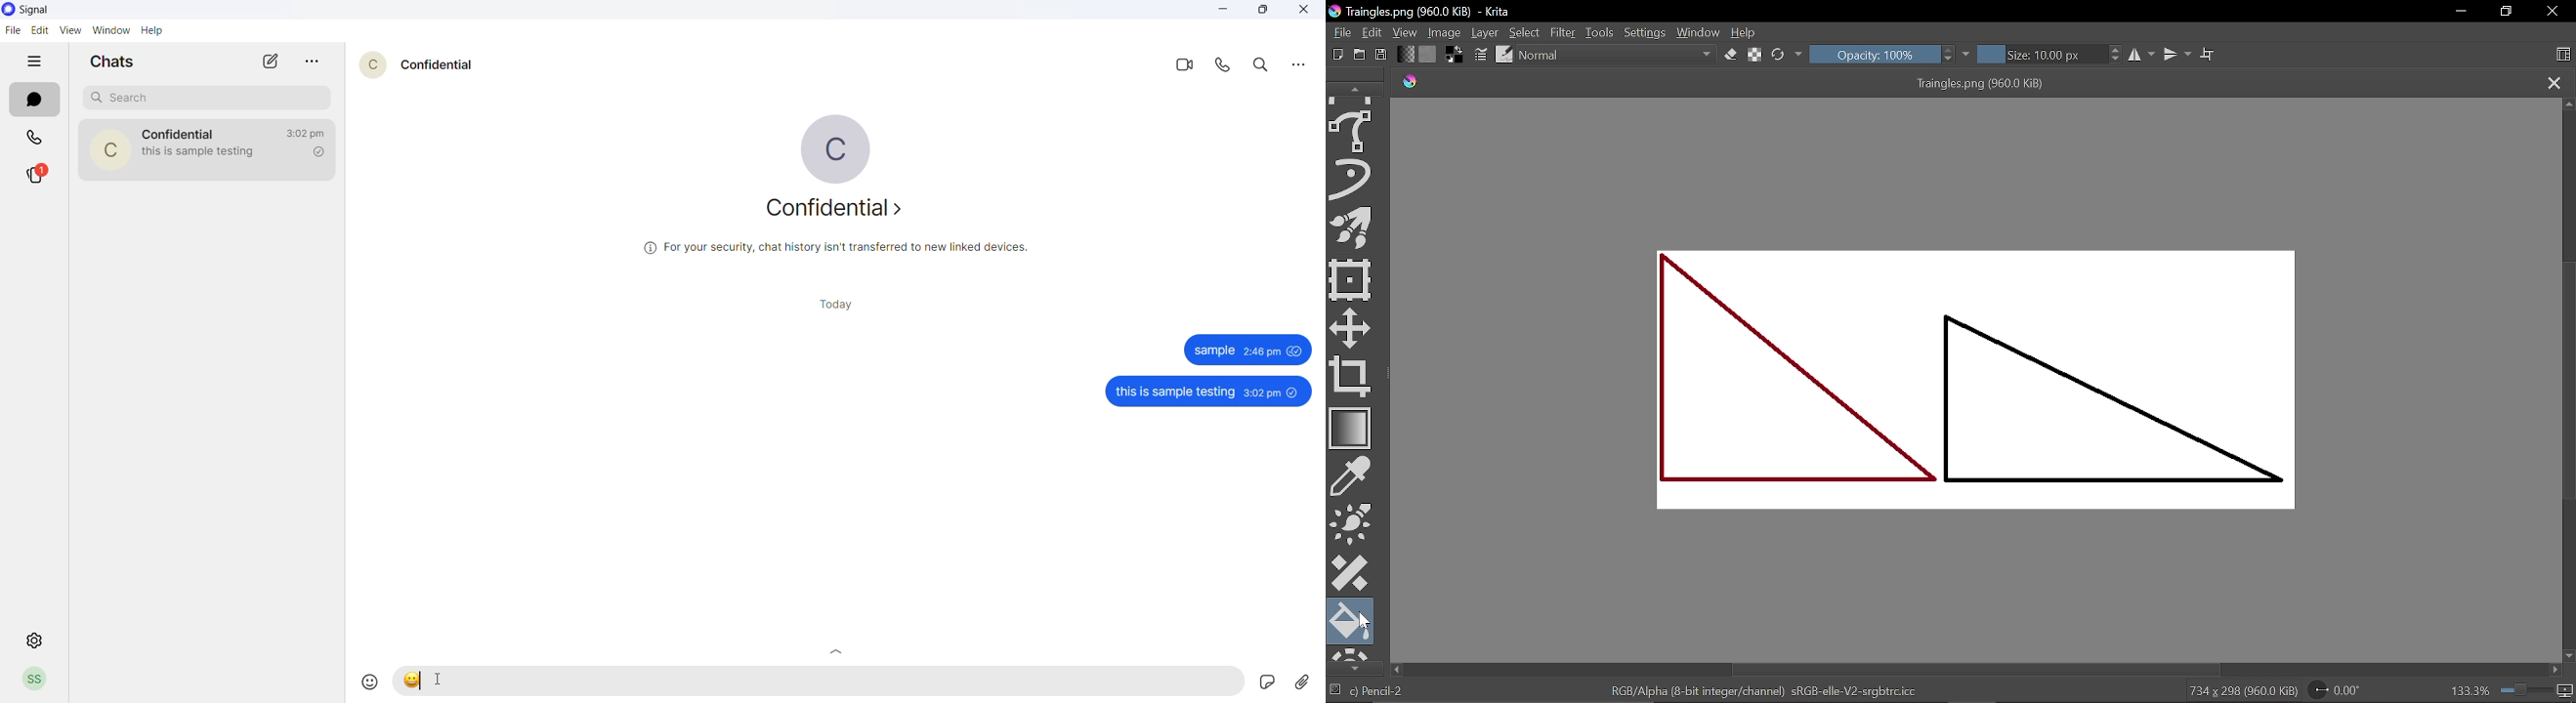 This screenshot has height=728, width=2576. Describe the element at coordinates (2556, 671) in the screenshot. I see `move right` at that location.